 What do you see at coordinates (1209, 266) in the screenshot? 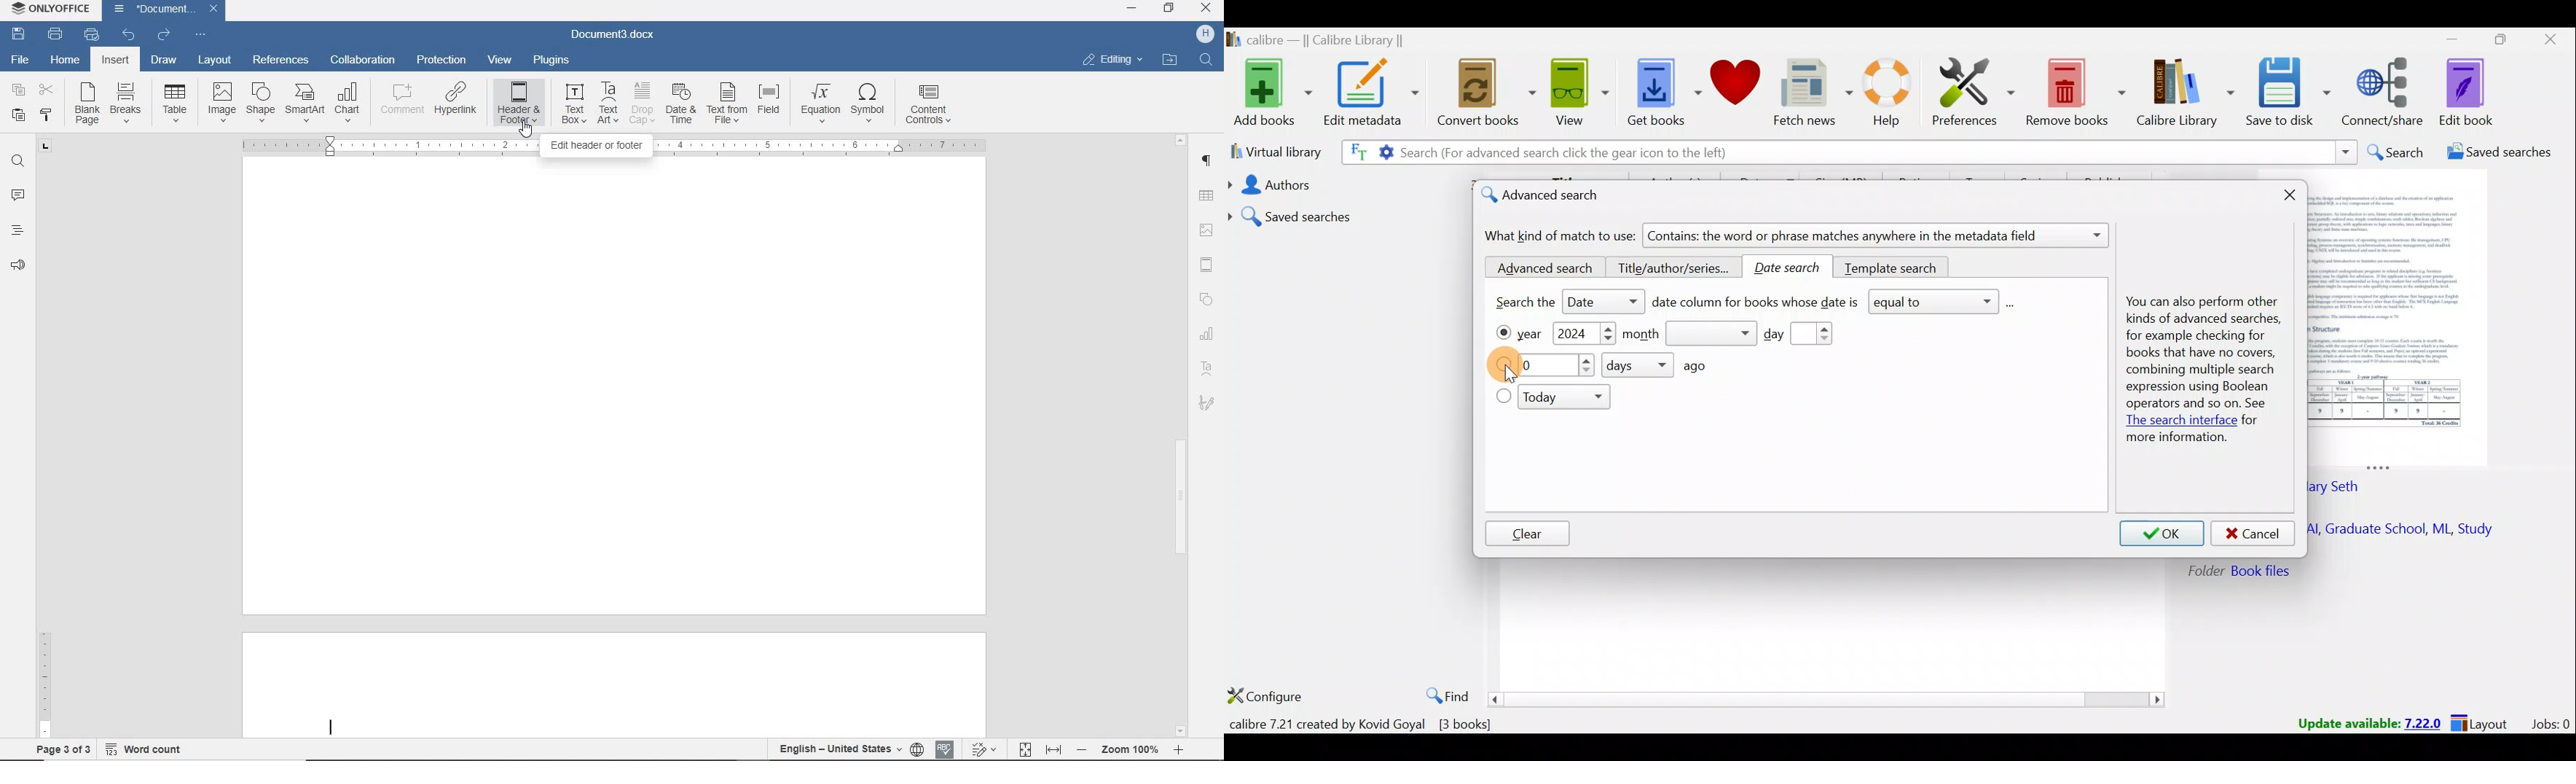
I see `HEADER & FOOTER` at bounding box center [1209, 266].